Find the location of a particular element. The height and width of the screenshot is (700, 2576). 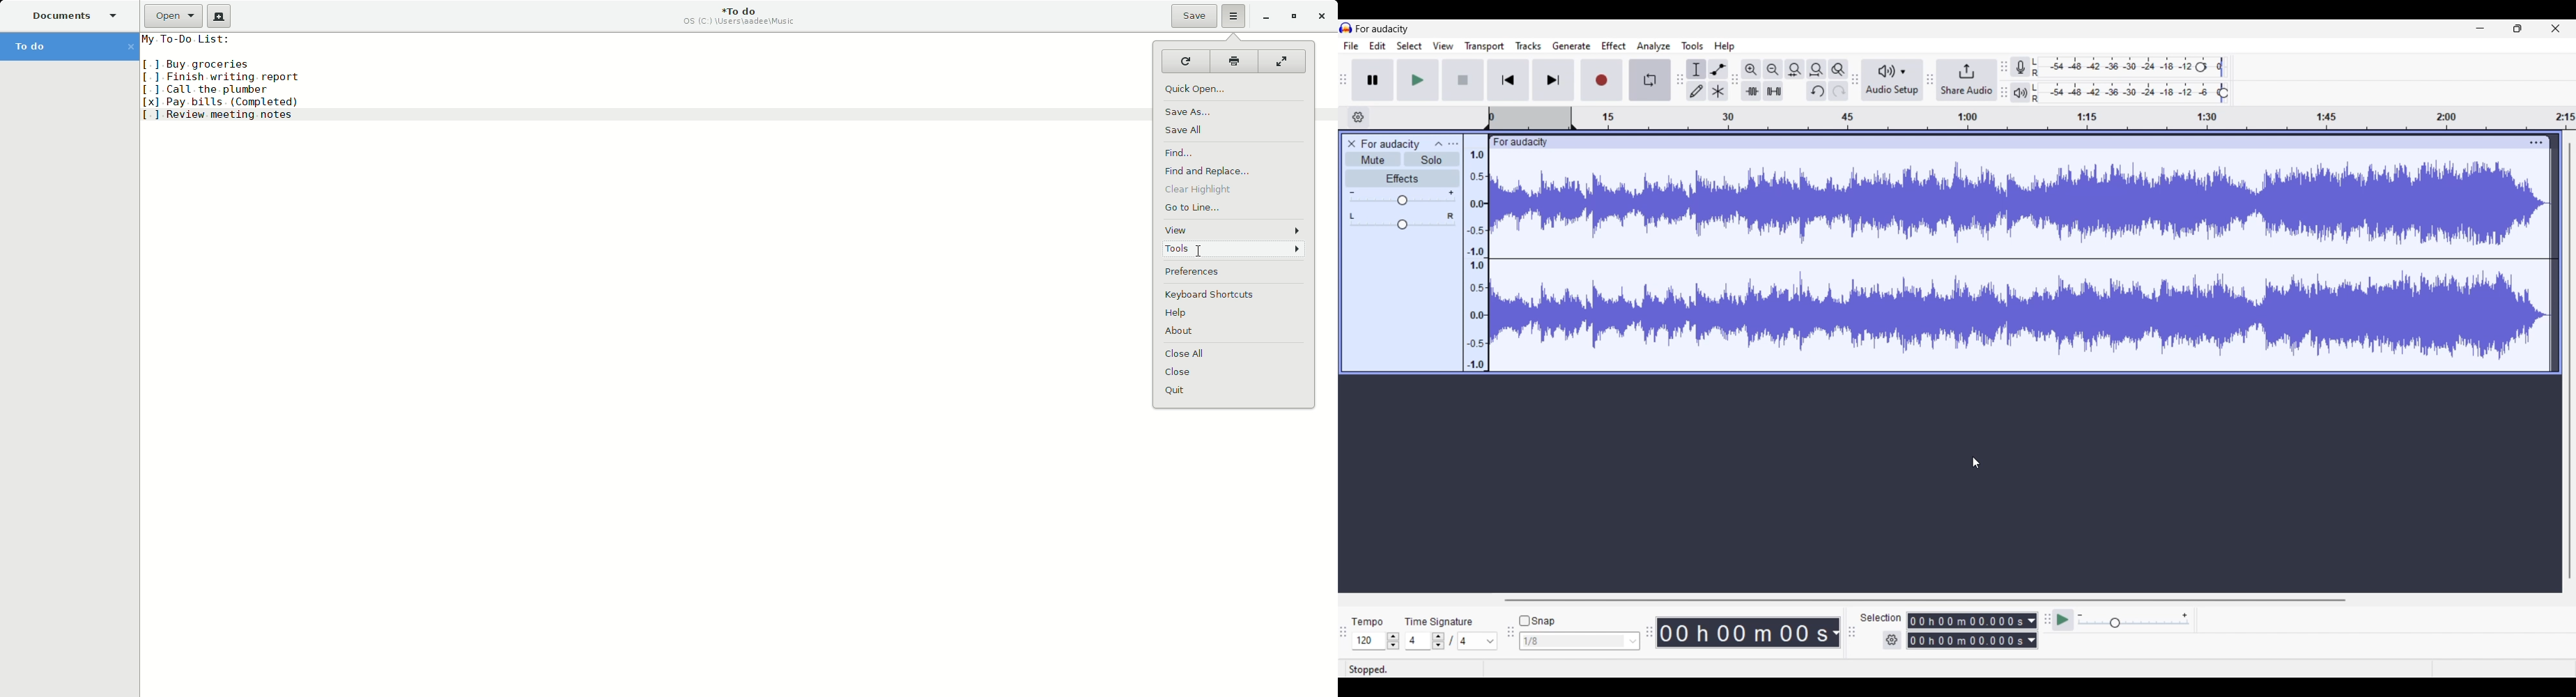

Restore is located at coordinates (1295, 16).